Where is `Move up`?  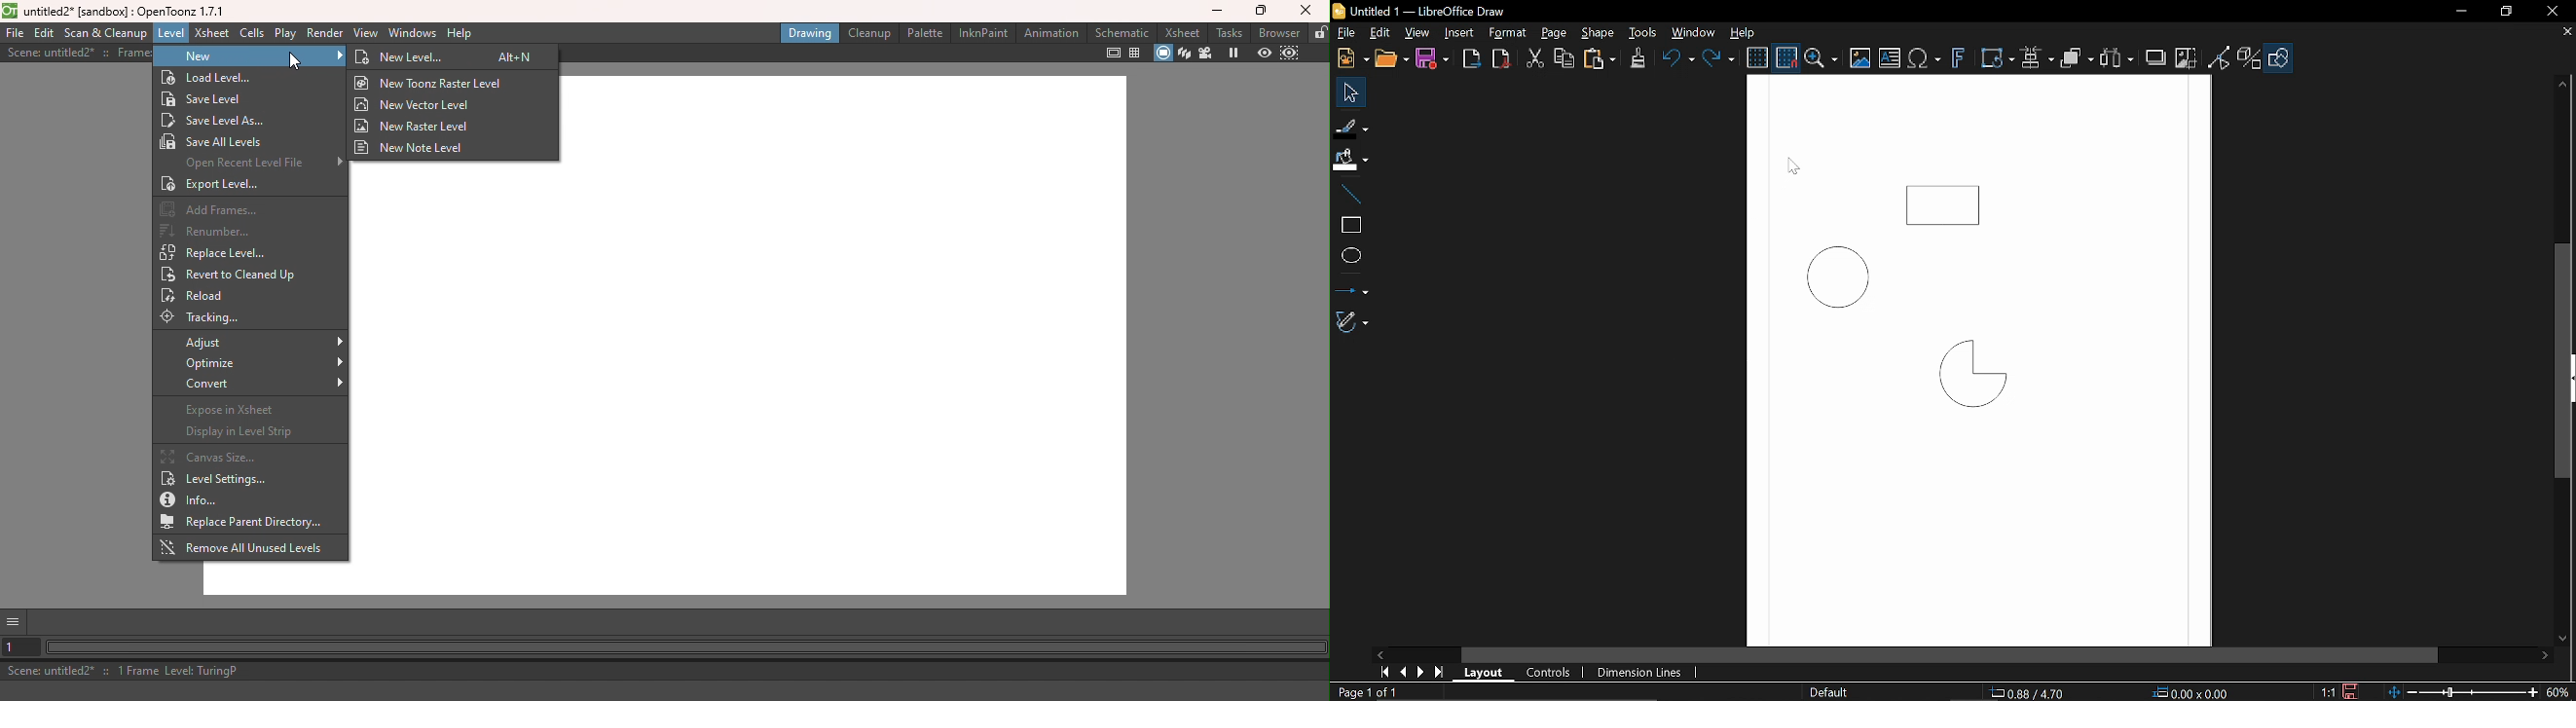 Move up is located at coordinates (2564, 82).